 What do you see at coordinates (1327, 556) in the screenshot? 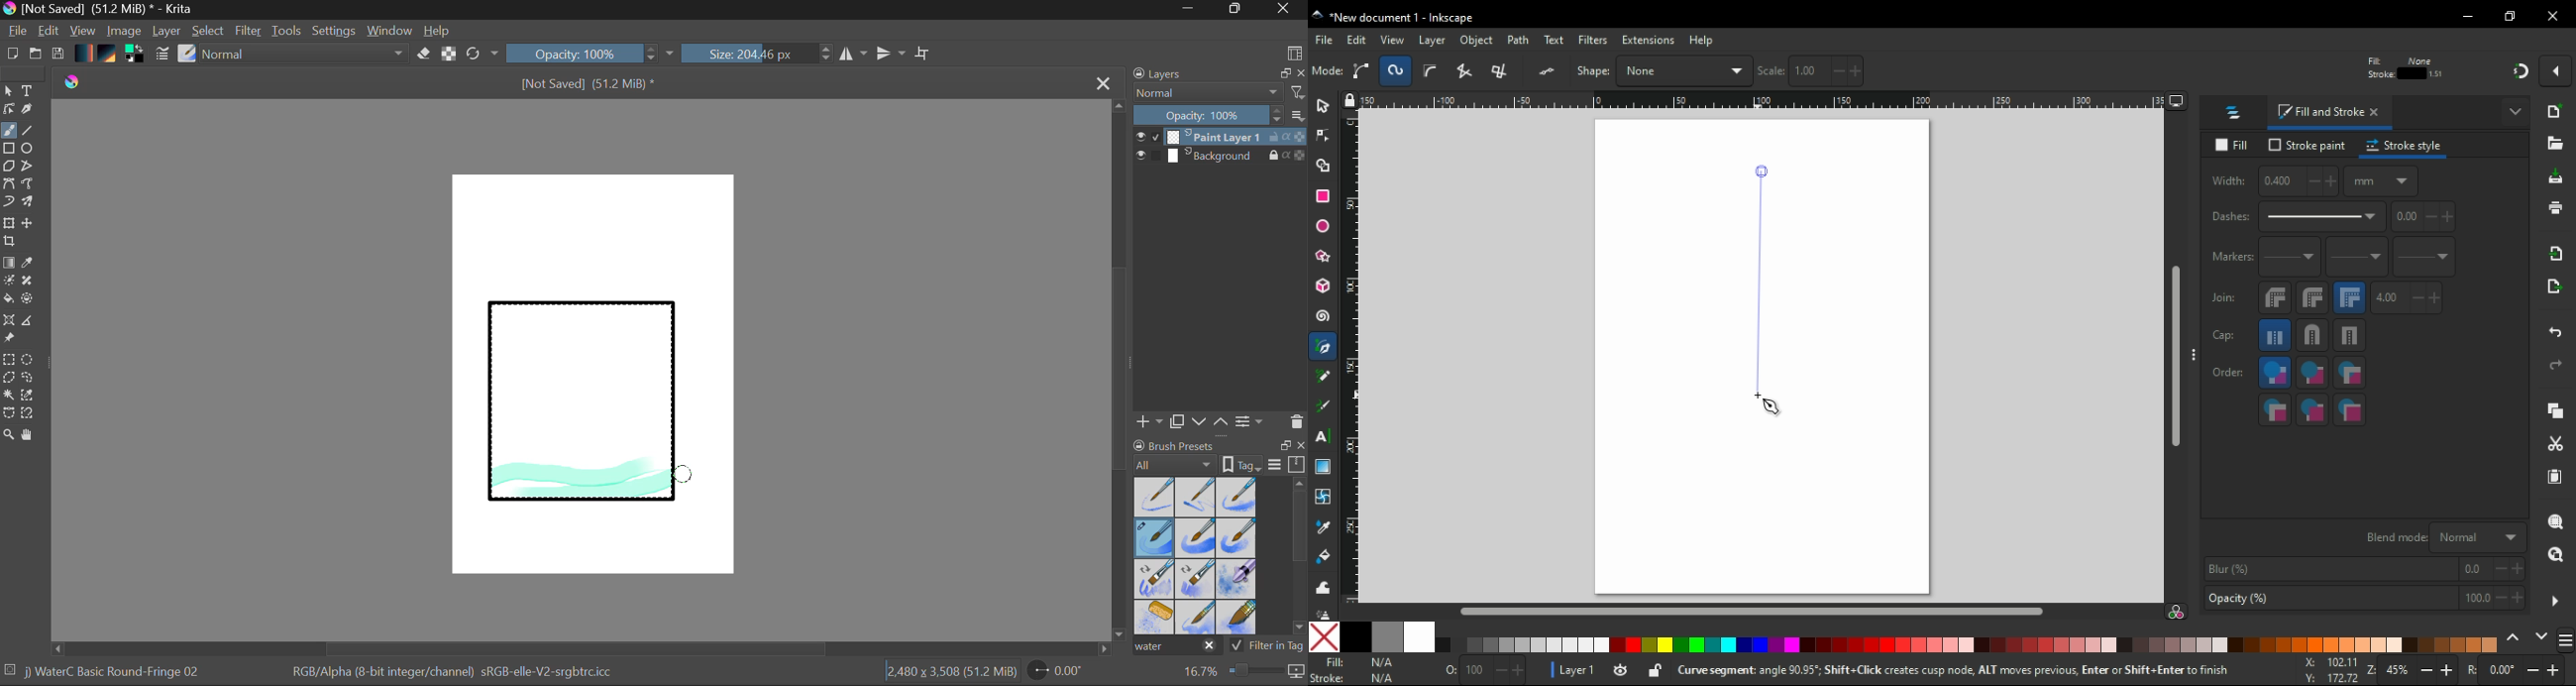
I see `paint bucket tool` at bounding box center [1327, 556].